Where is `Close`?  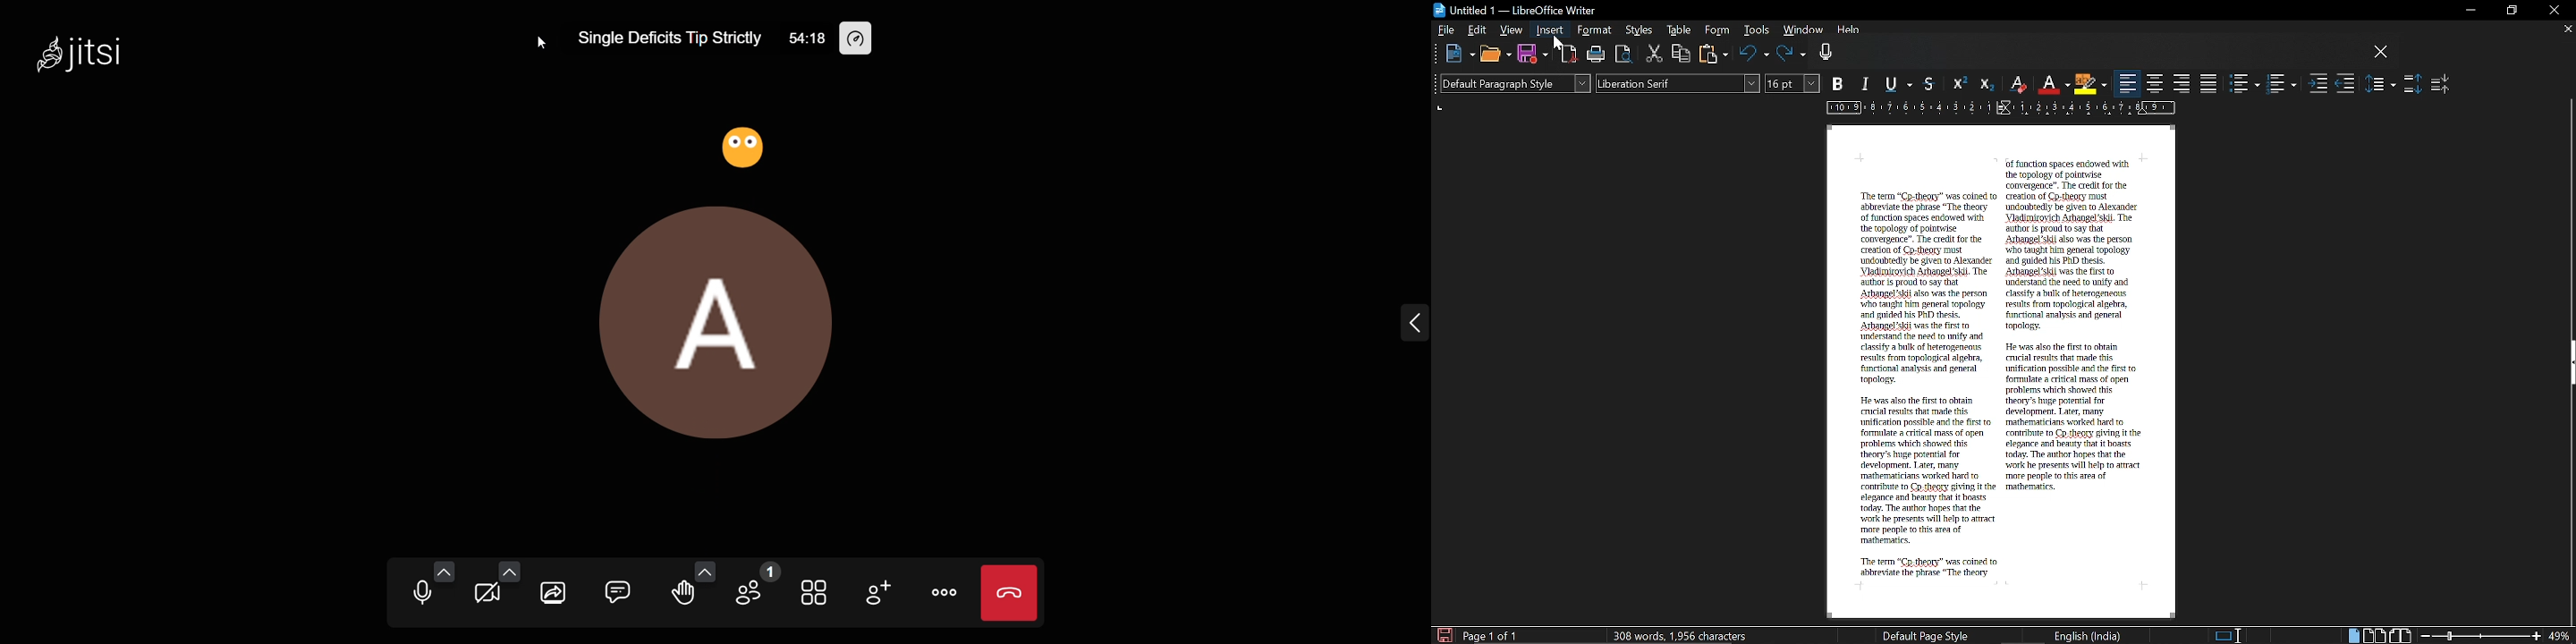 Close is located at coordinates (2553, 11).